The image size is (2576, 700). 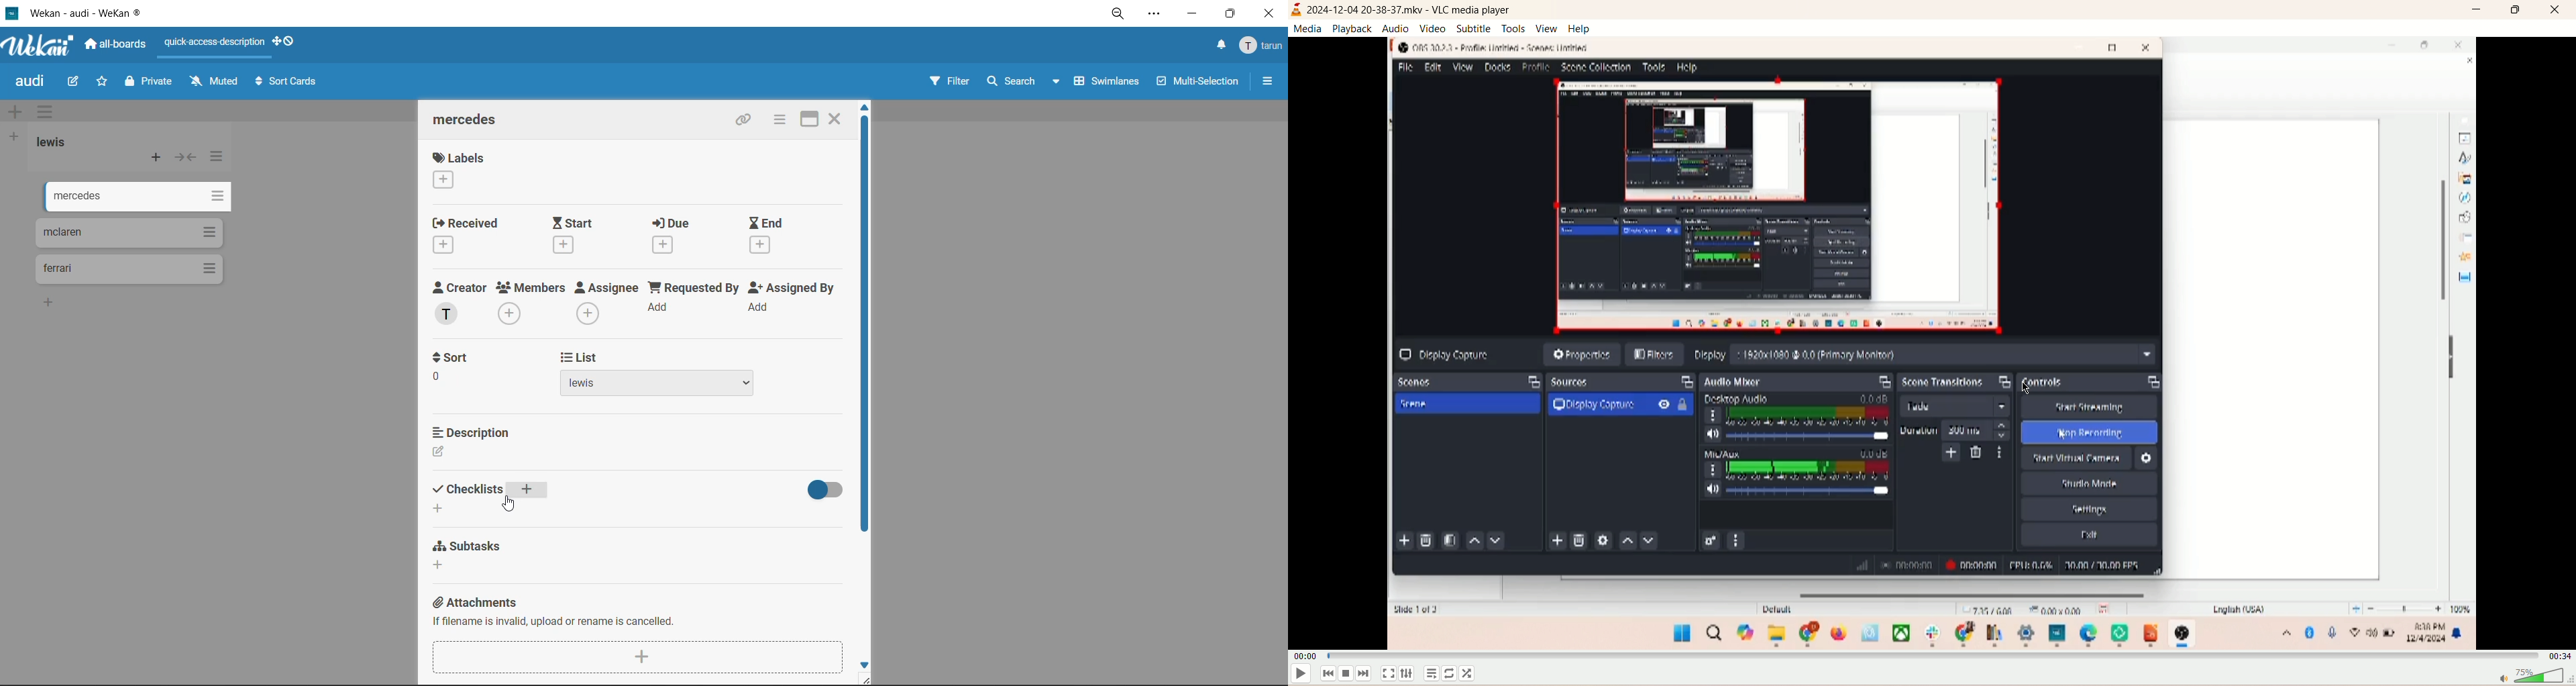 I want to click on media, so click(x=1309, y=30).